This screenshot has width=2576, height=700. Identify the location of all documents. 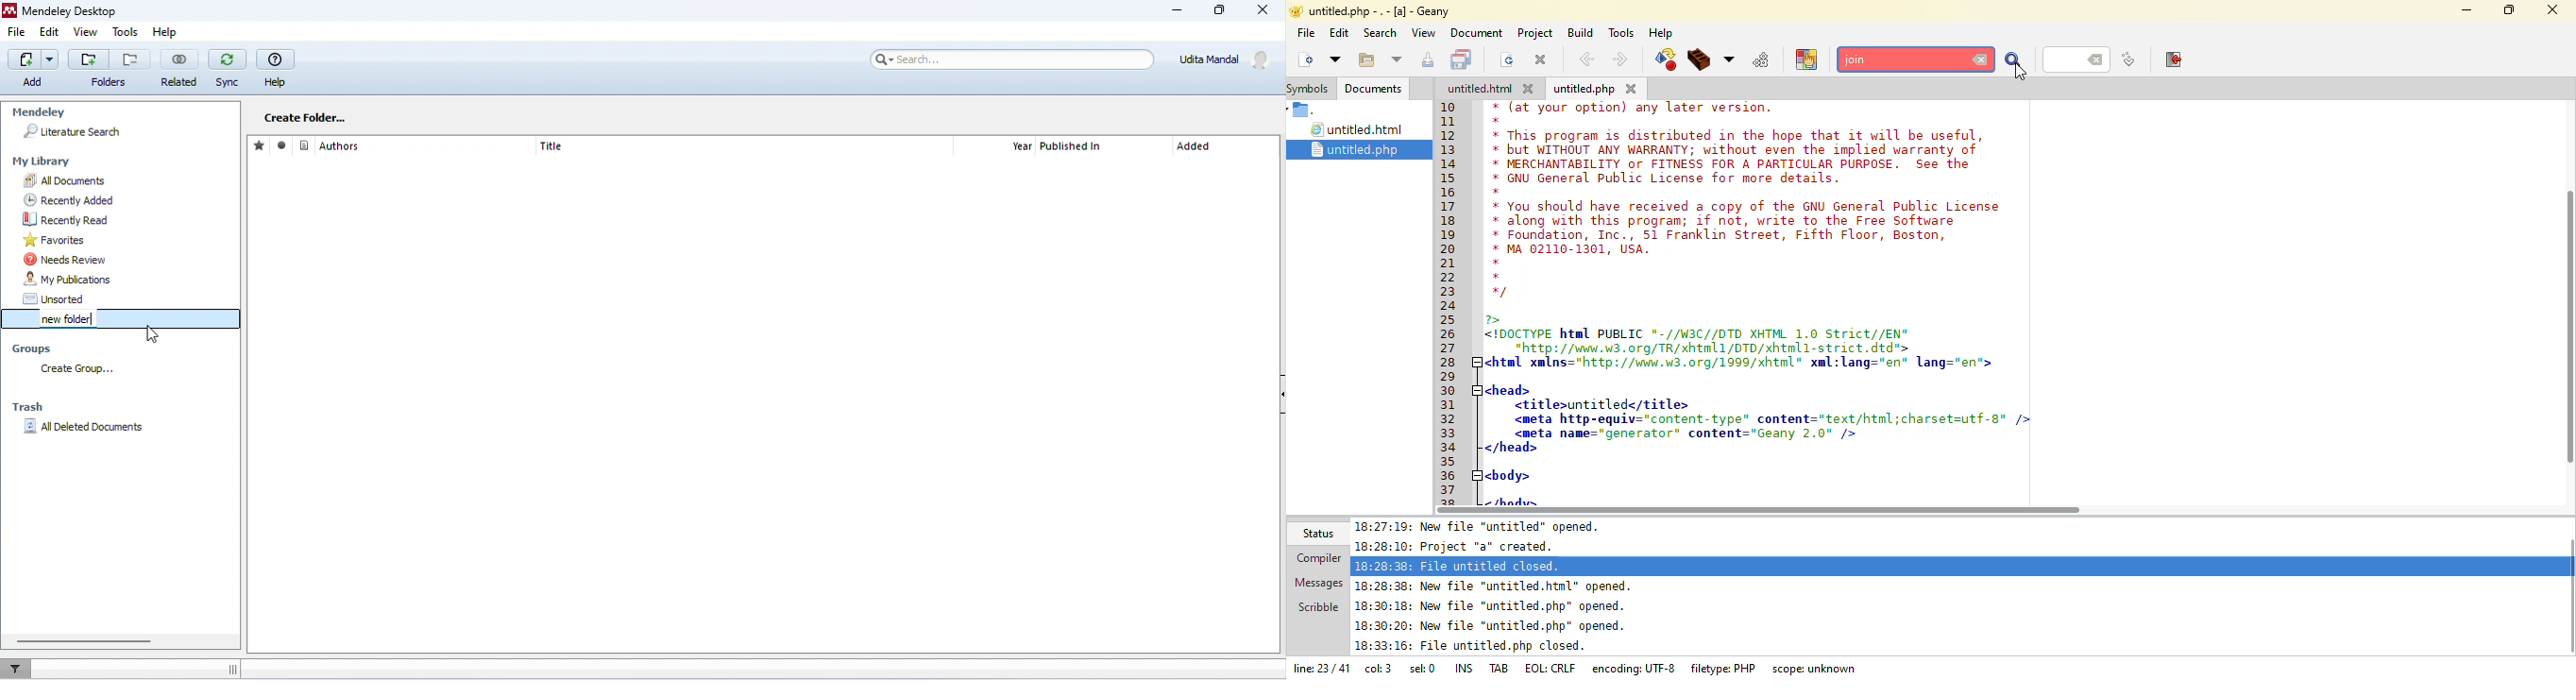
(128, 181).